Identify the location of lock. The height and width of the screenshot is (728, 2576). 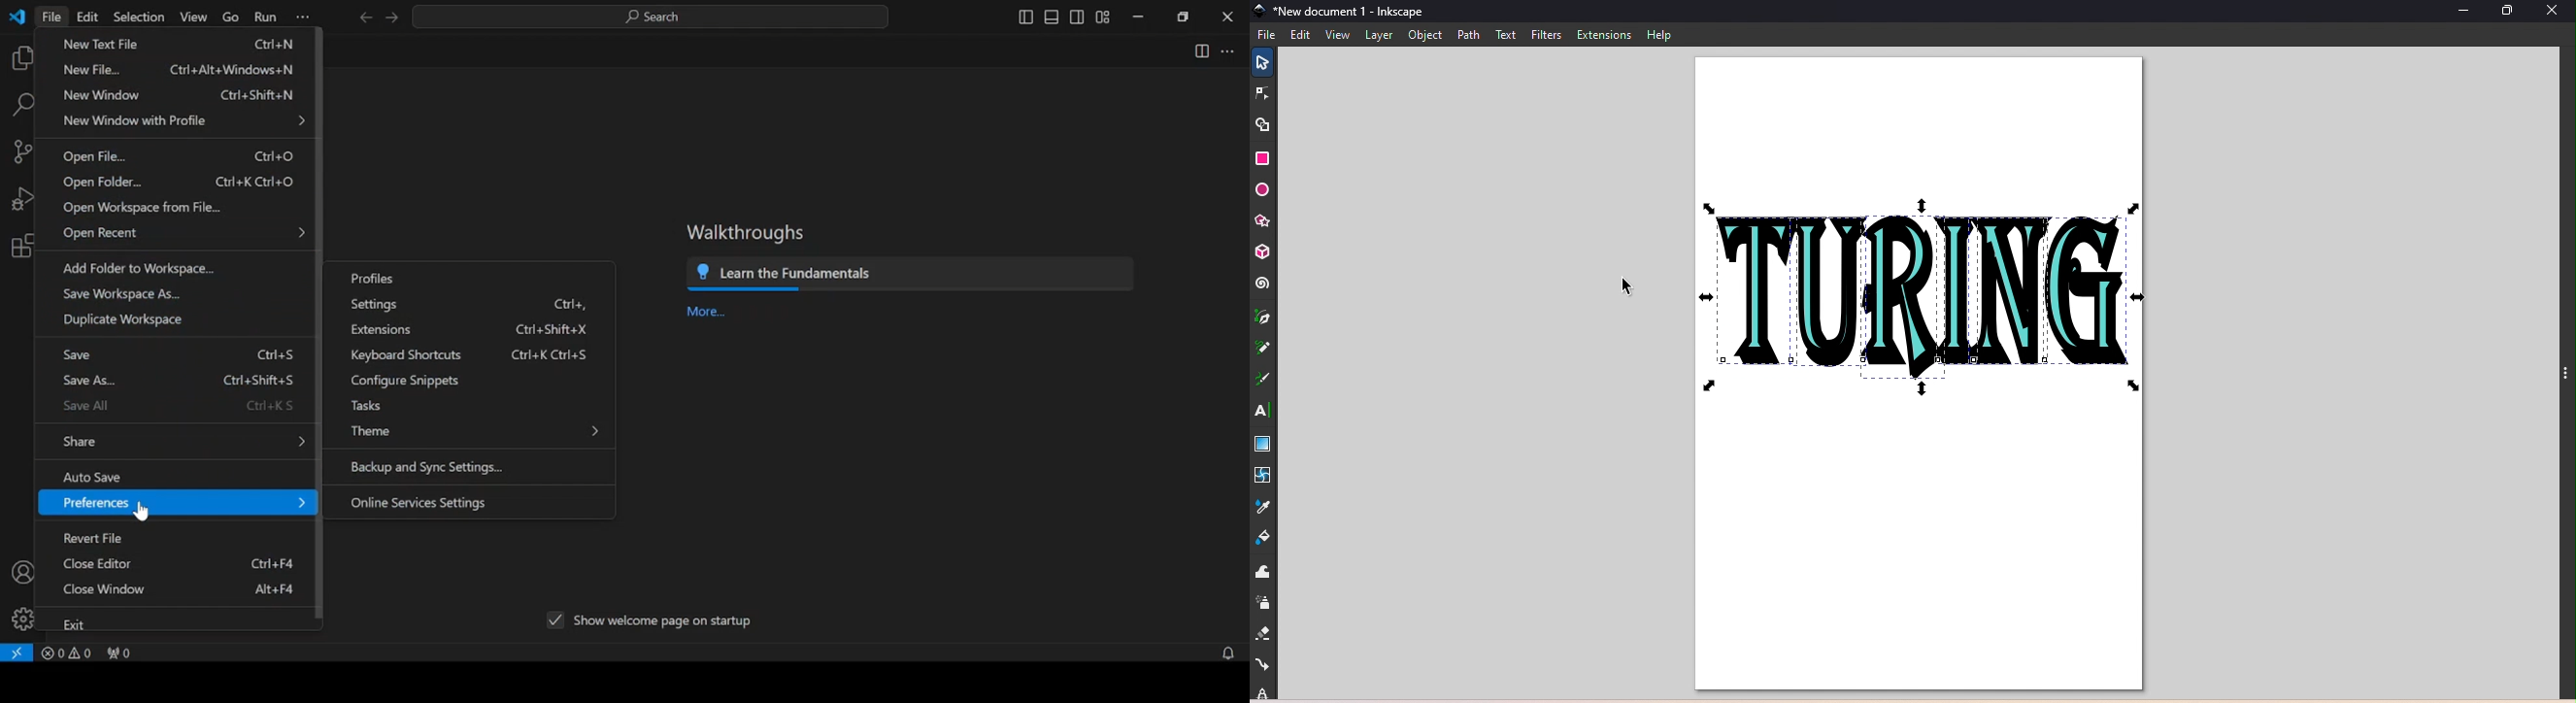
(1264, 692).